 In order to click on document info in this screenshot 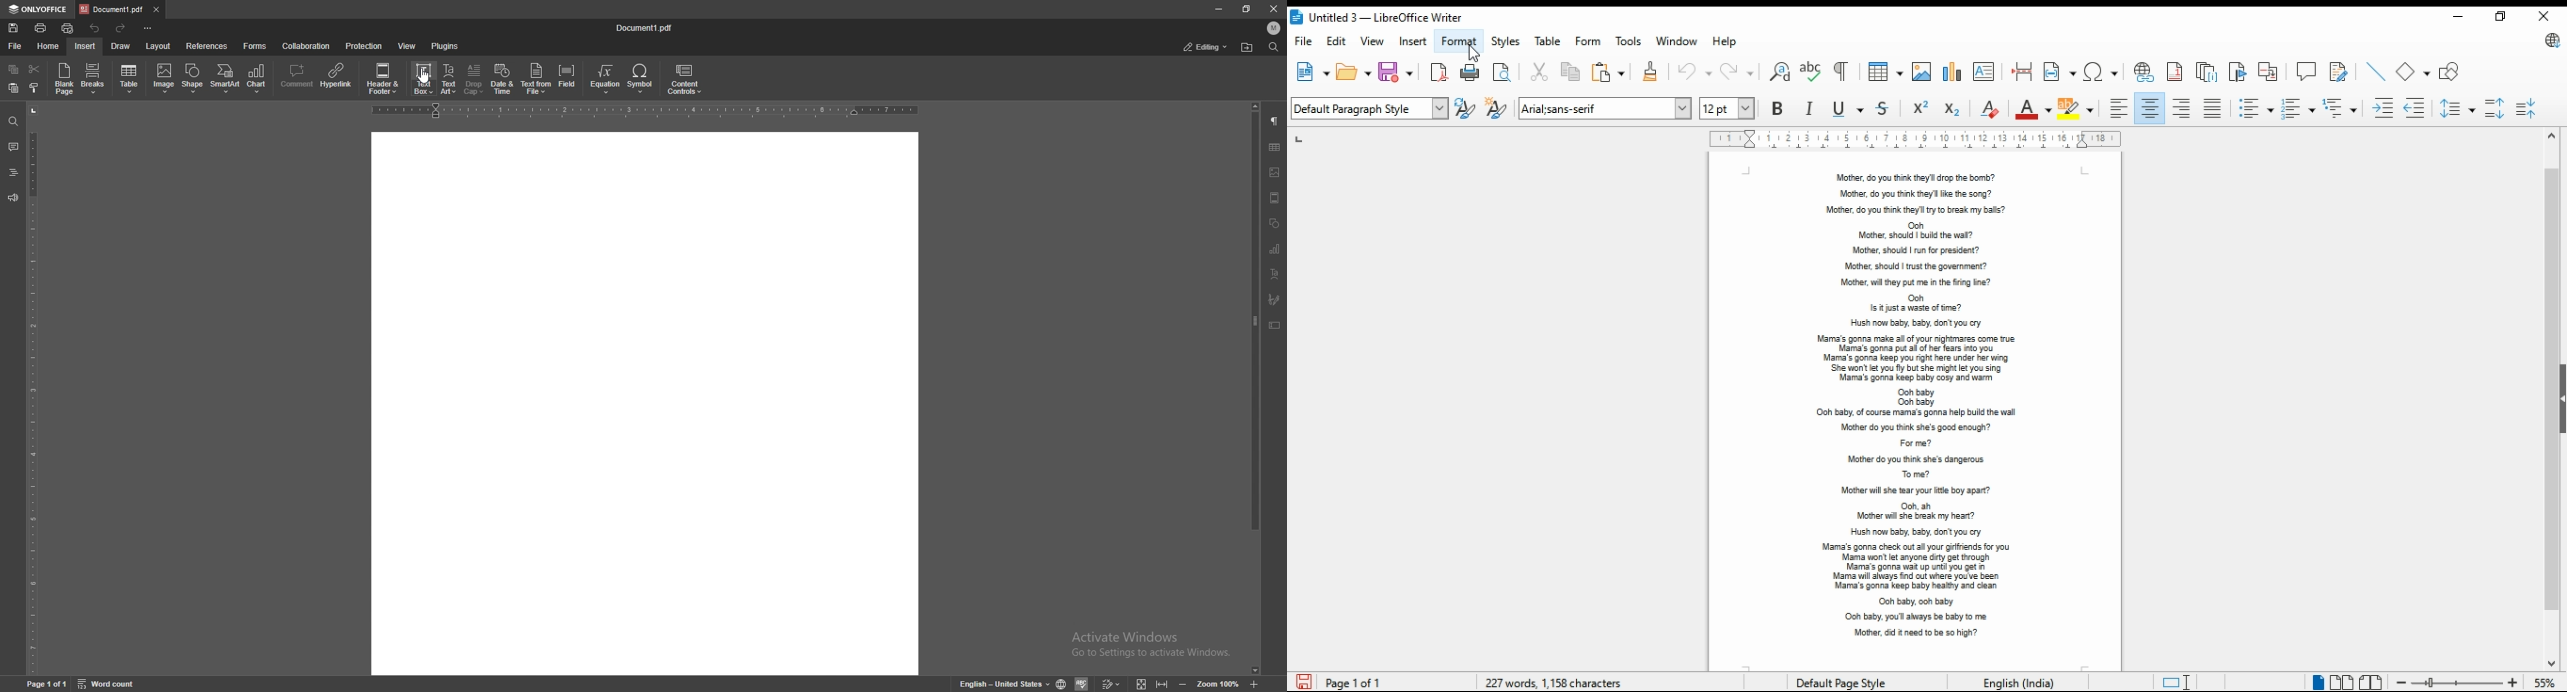, I will do `click(1556, 680)`.